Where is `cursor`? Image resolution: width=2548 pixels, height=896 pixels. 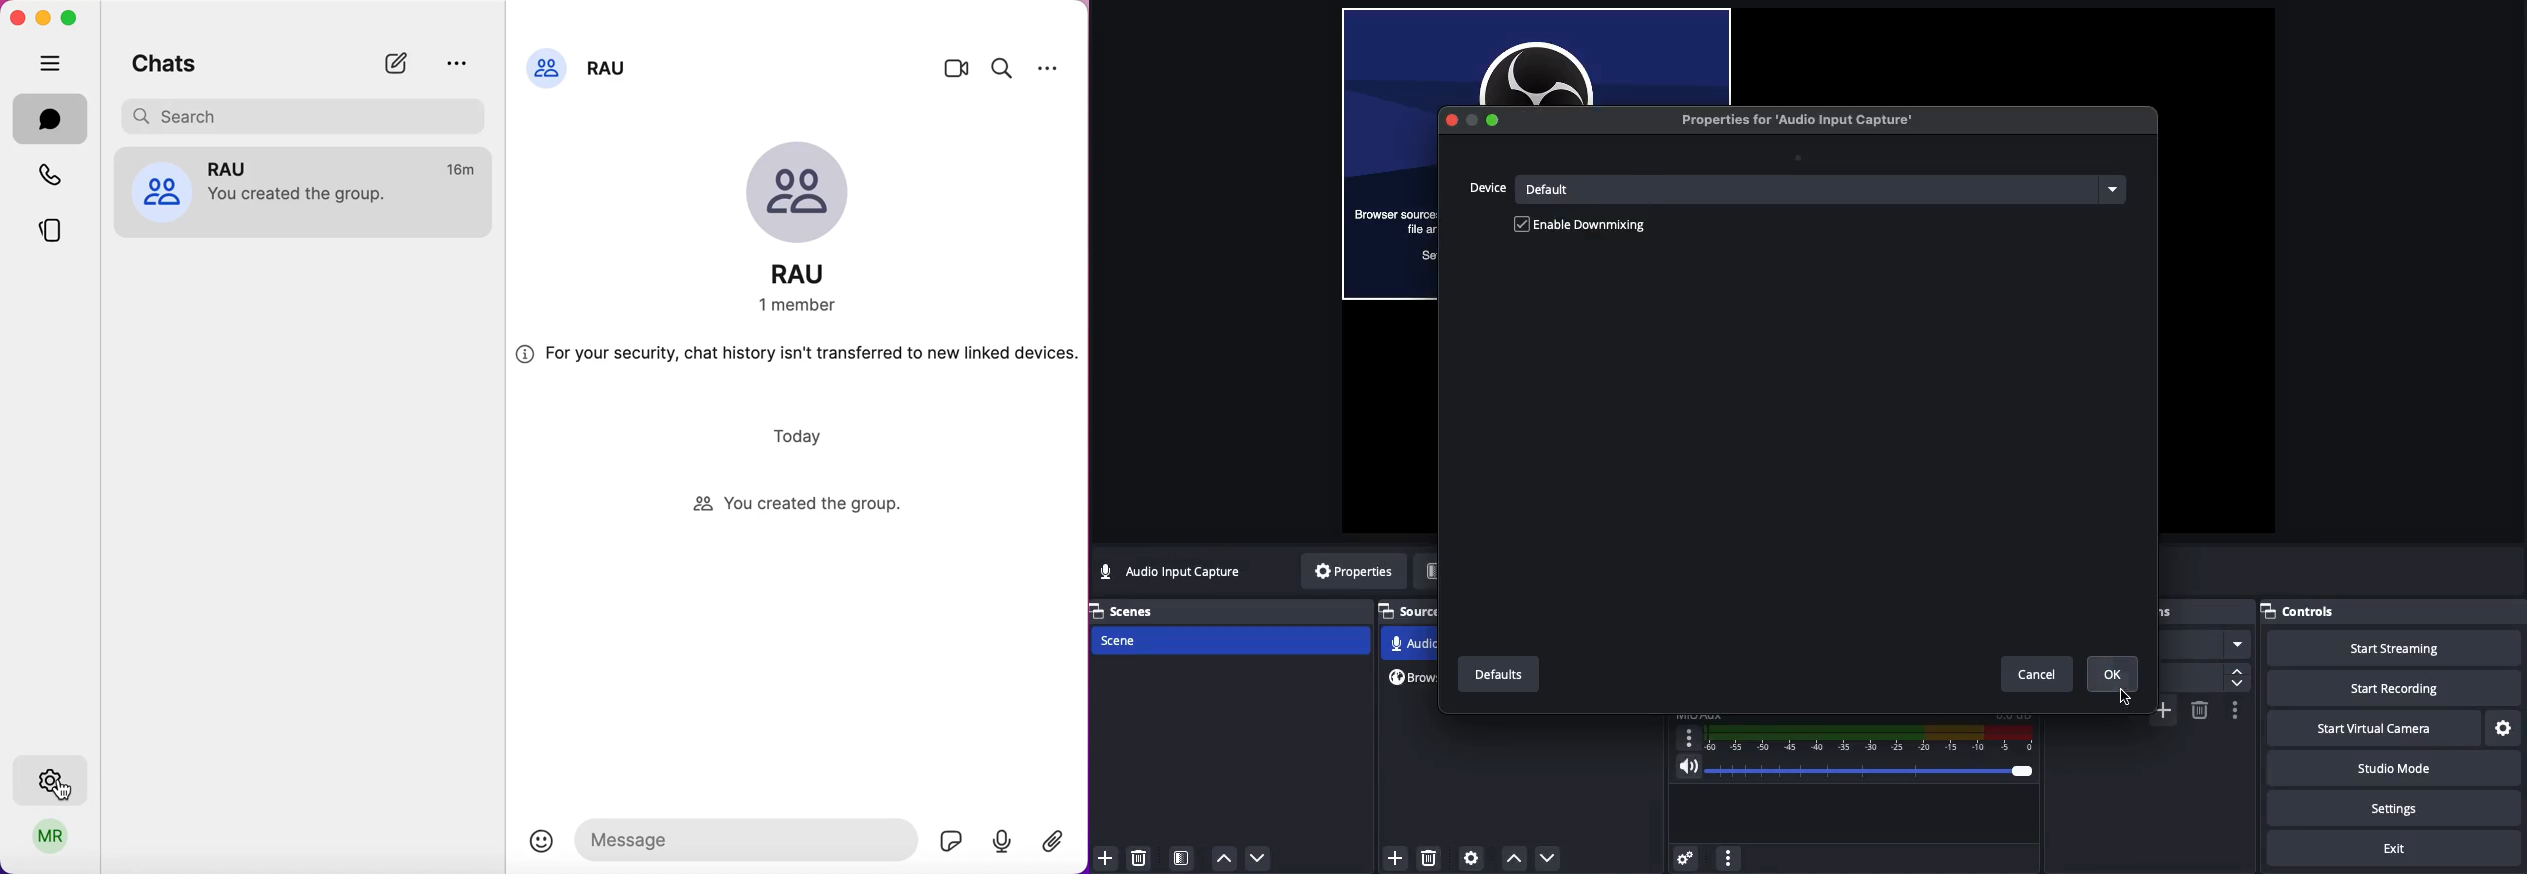
cursor is located at coordinates (69, 791).